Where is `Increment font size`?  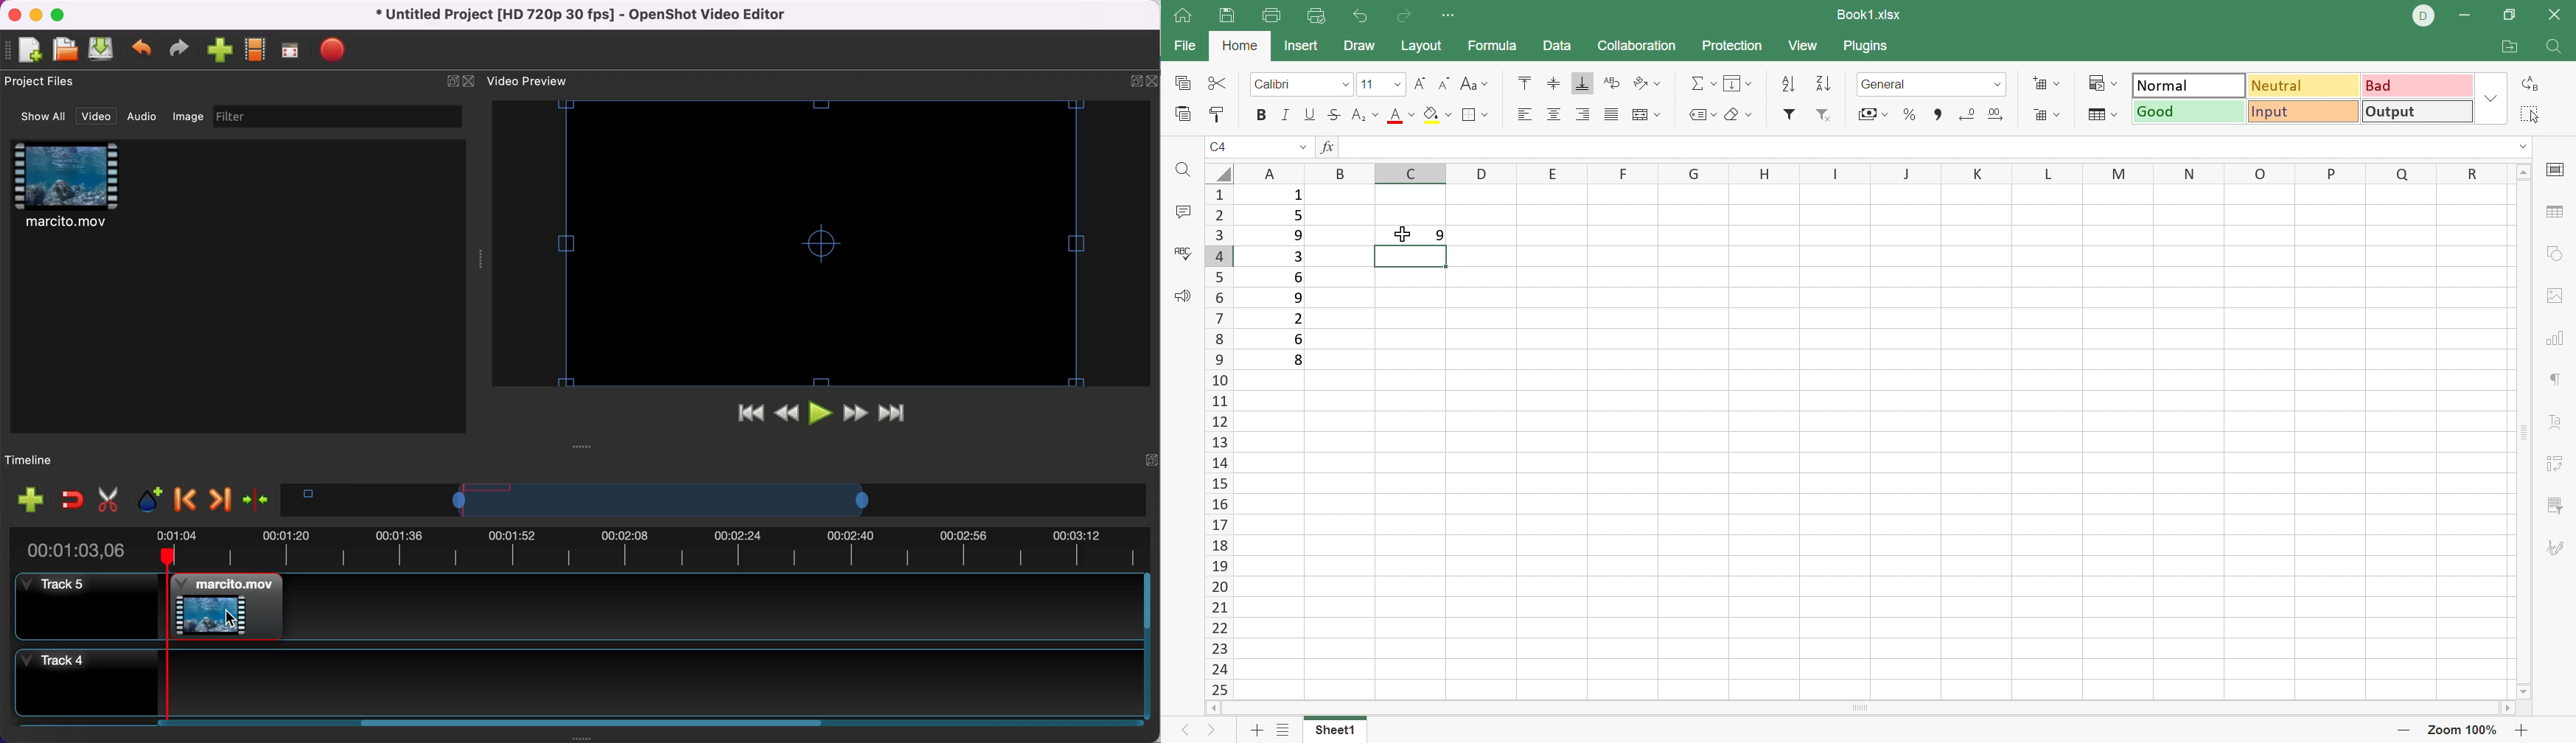
Increment font size is located at coordinates (1418, 85).